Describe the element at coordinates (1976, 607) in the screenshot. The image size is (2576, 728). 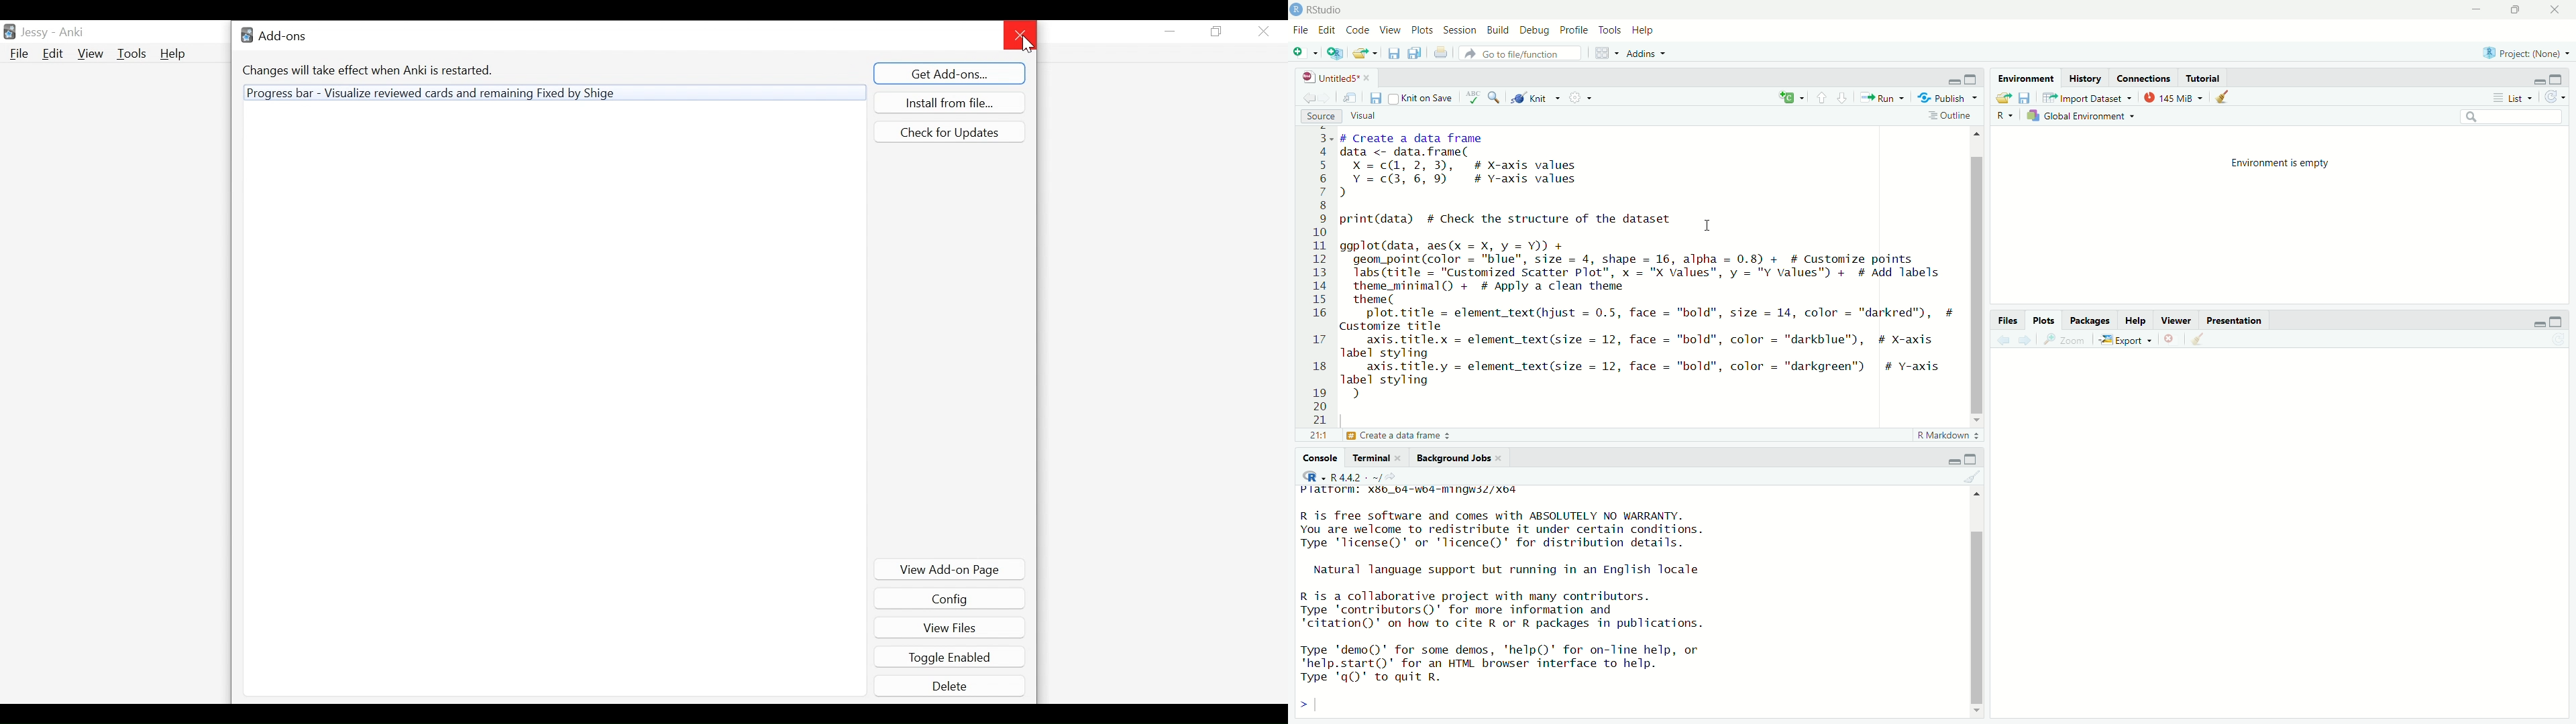
I see `Scrollbar` at that location.